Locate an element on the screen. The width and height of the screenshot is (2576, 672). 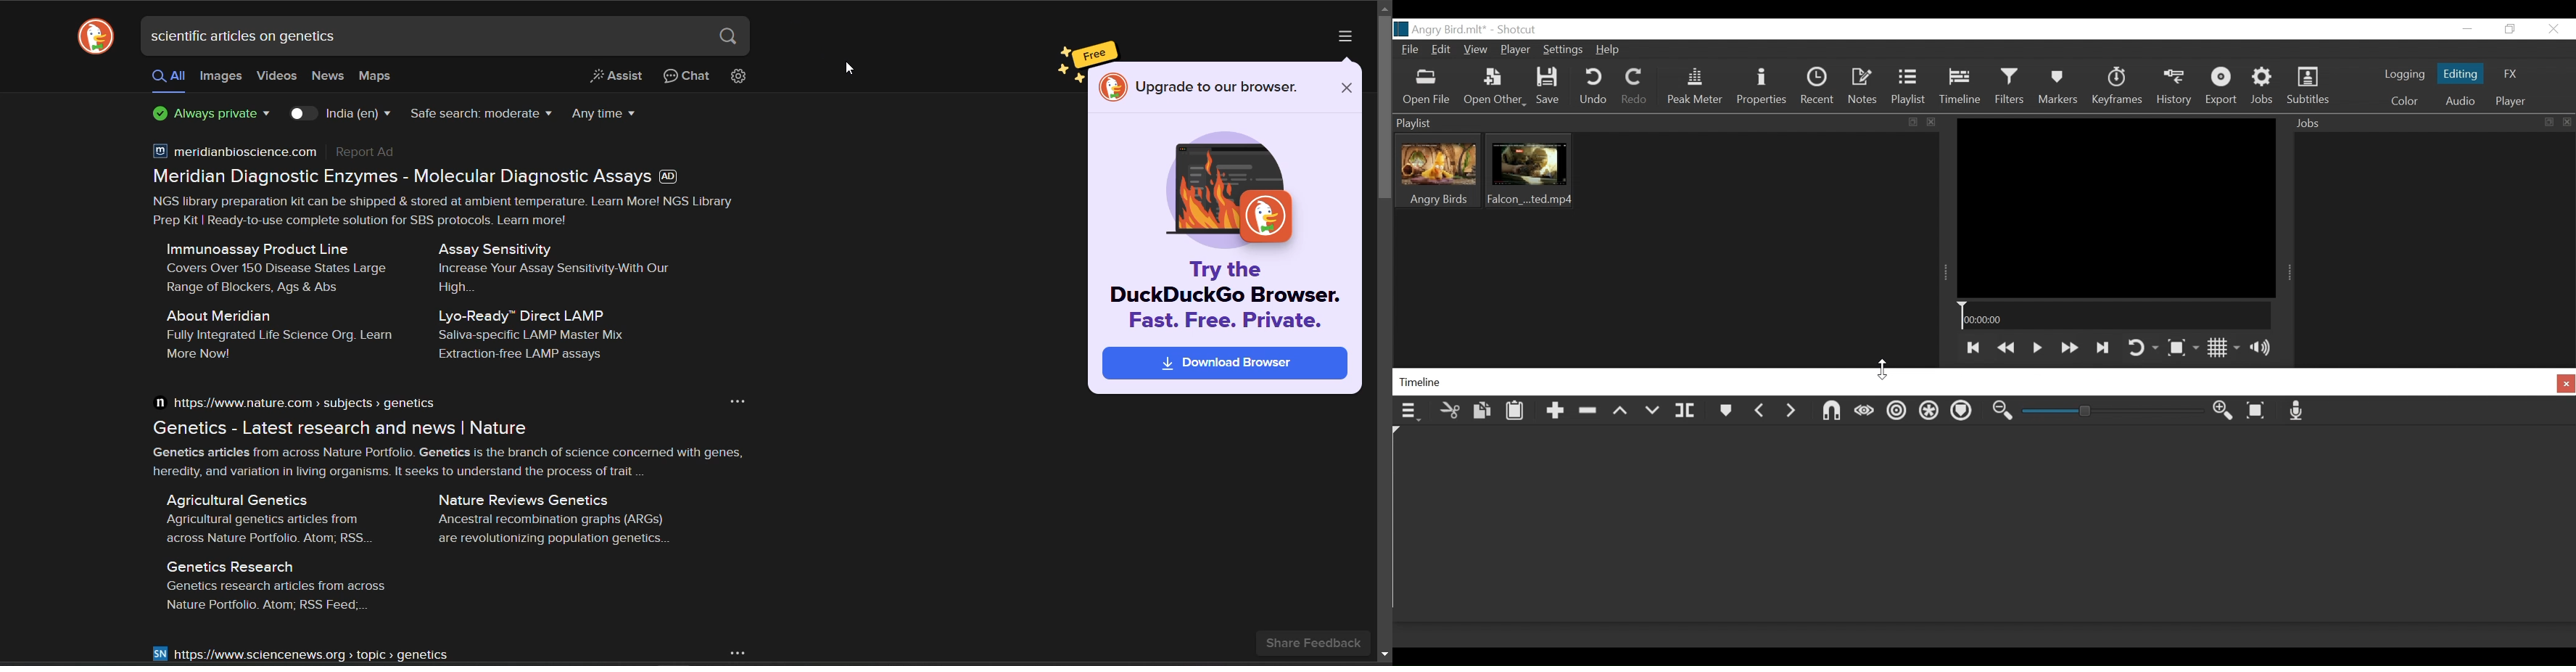
Agricultural Genetics
Agricultural genetics articles from
across Nature Portfolio. Atom; RSS. is located at coordinates (263, 515).